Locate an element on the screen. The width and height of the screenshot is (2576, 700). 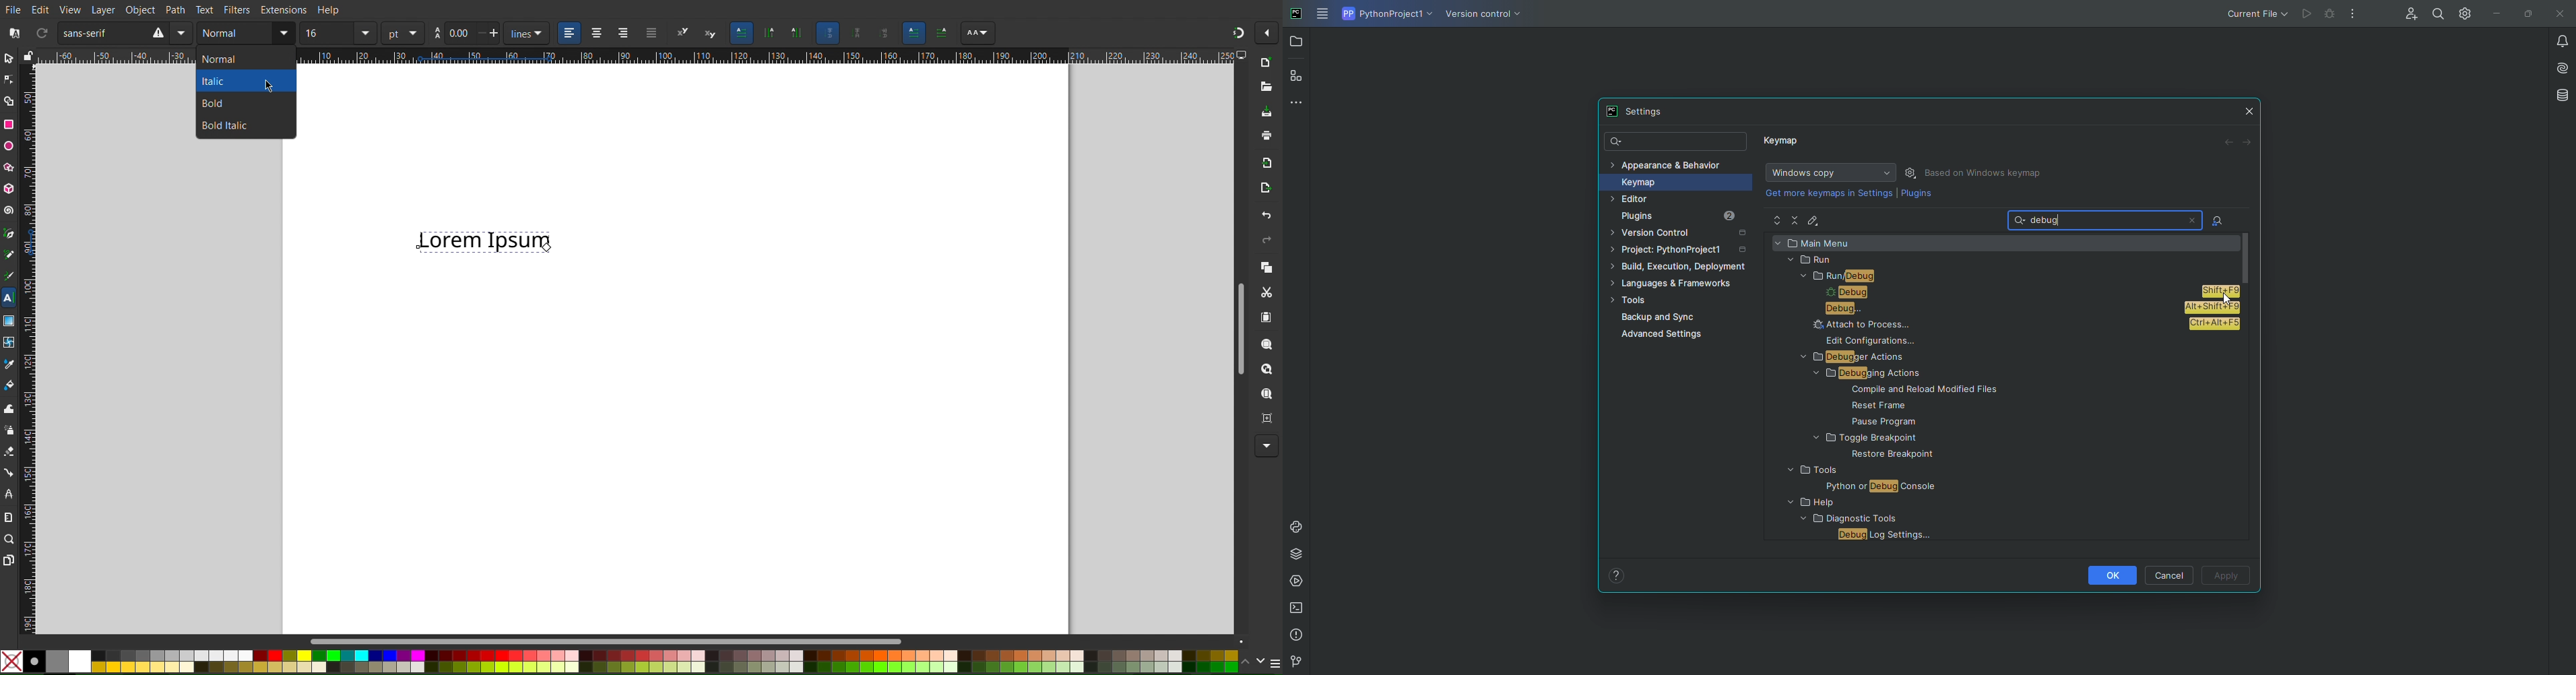
Vertical Text, Right to Left is located at coordinates (769, 34).